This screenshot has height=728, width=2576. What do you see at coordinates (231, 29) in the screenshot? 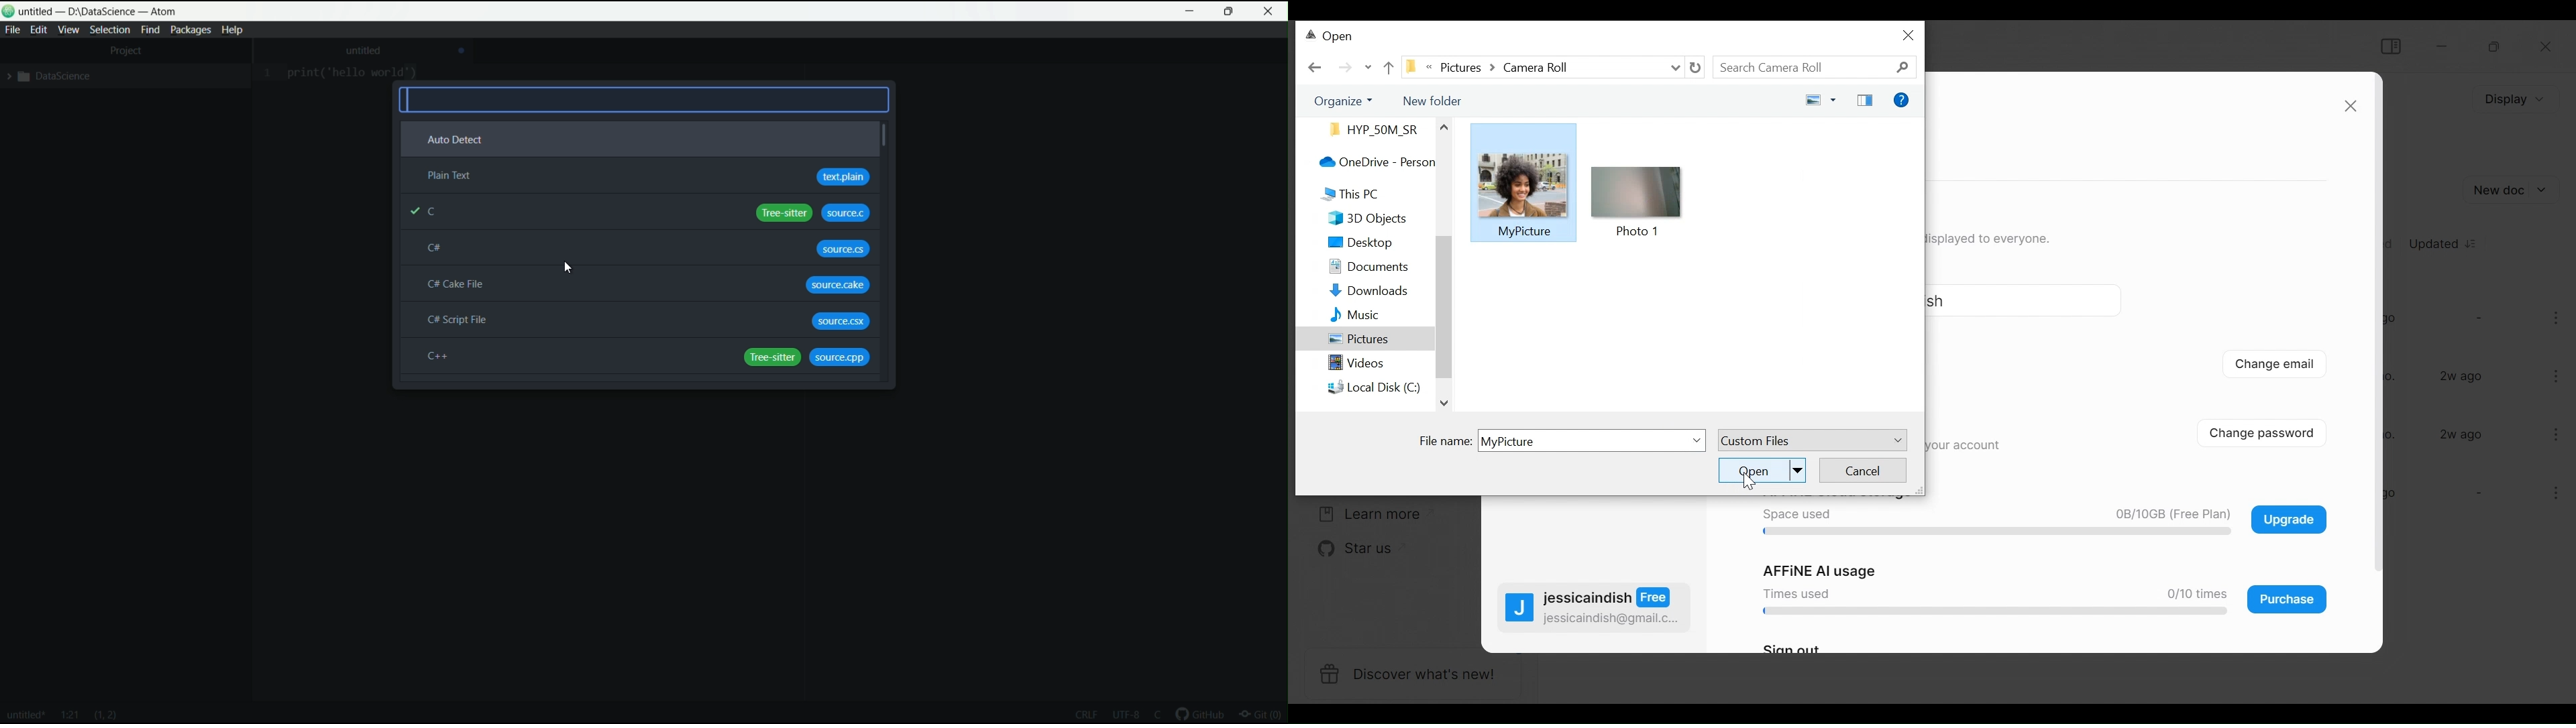
I see `help menu` at bounding box center [231, 29].